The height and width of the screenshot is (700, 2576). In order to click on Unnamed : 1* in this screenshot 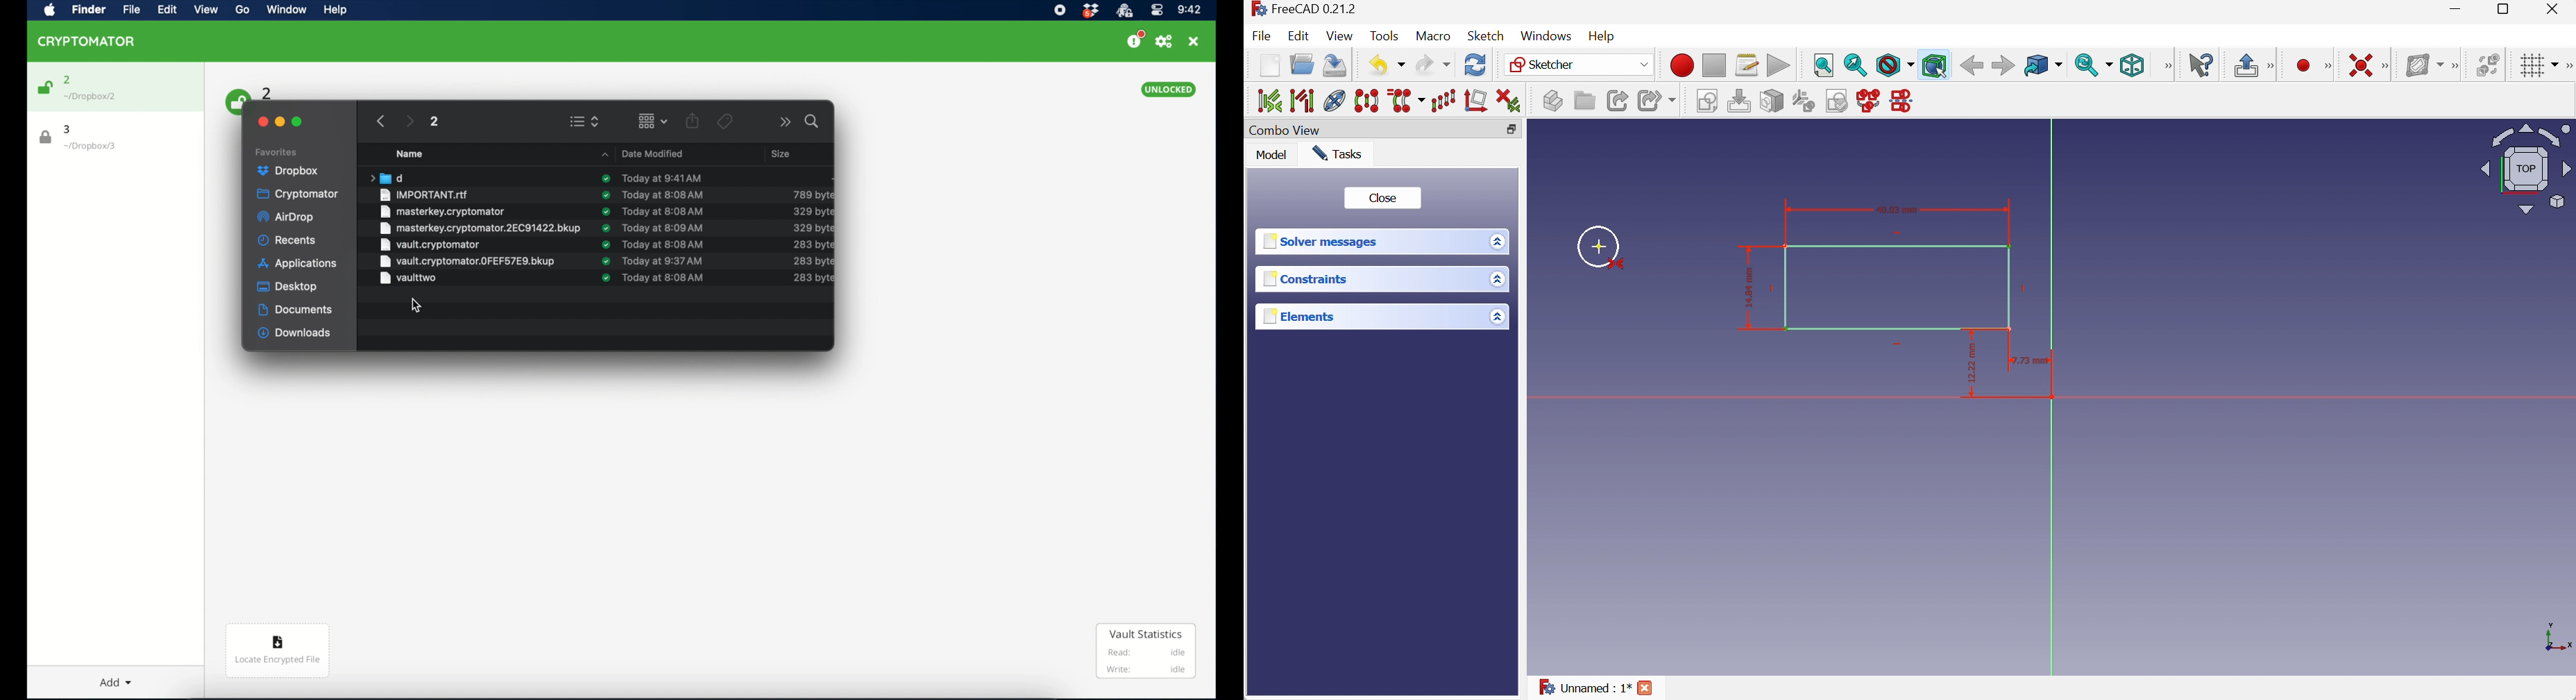, I will do `click(1584, 685)`.